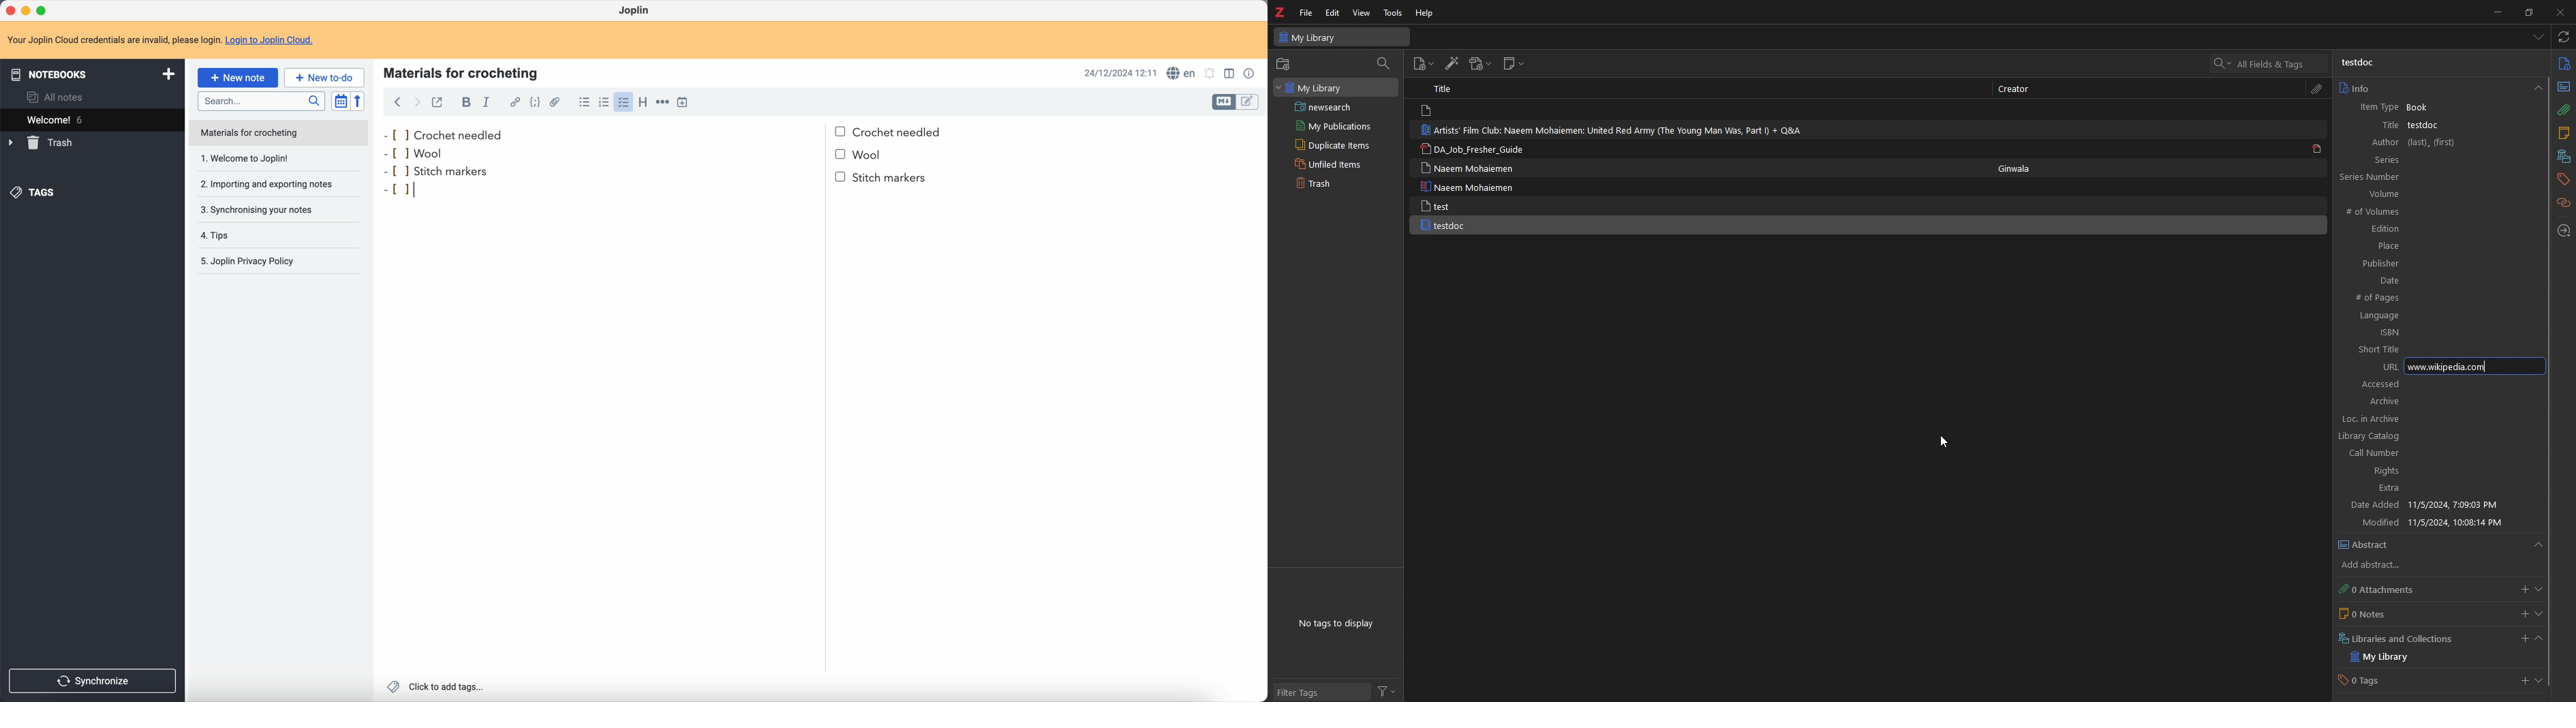  I want to click on numbered list, so click(603, 102).